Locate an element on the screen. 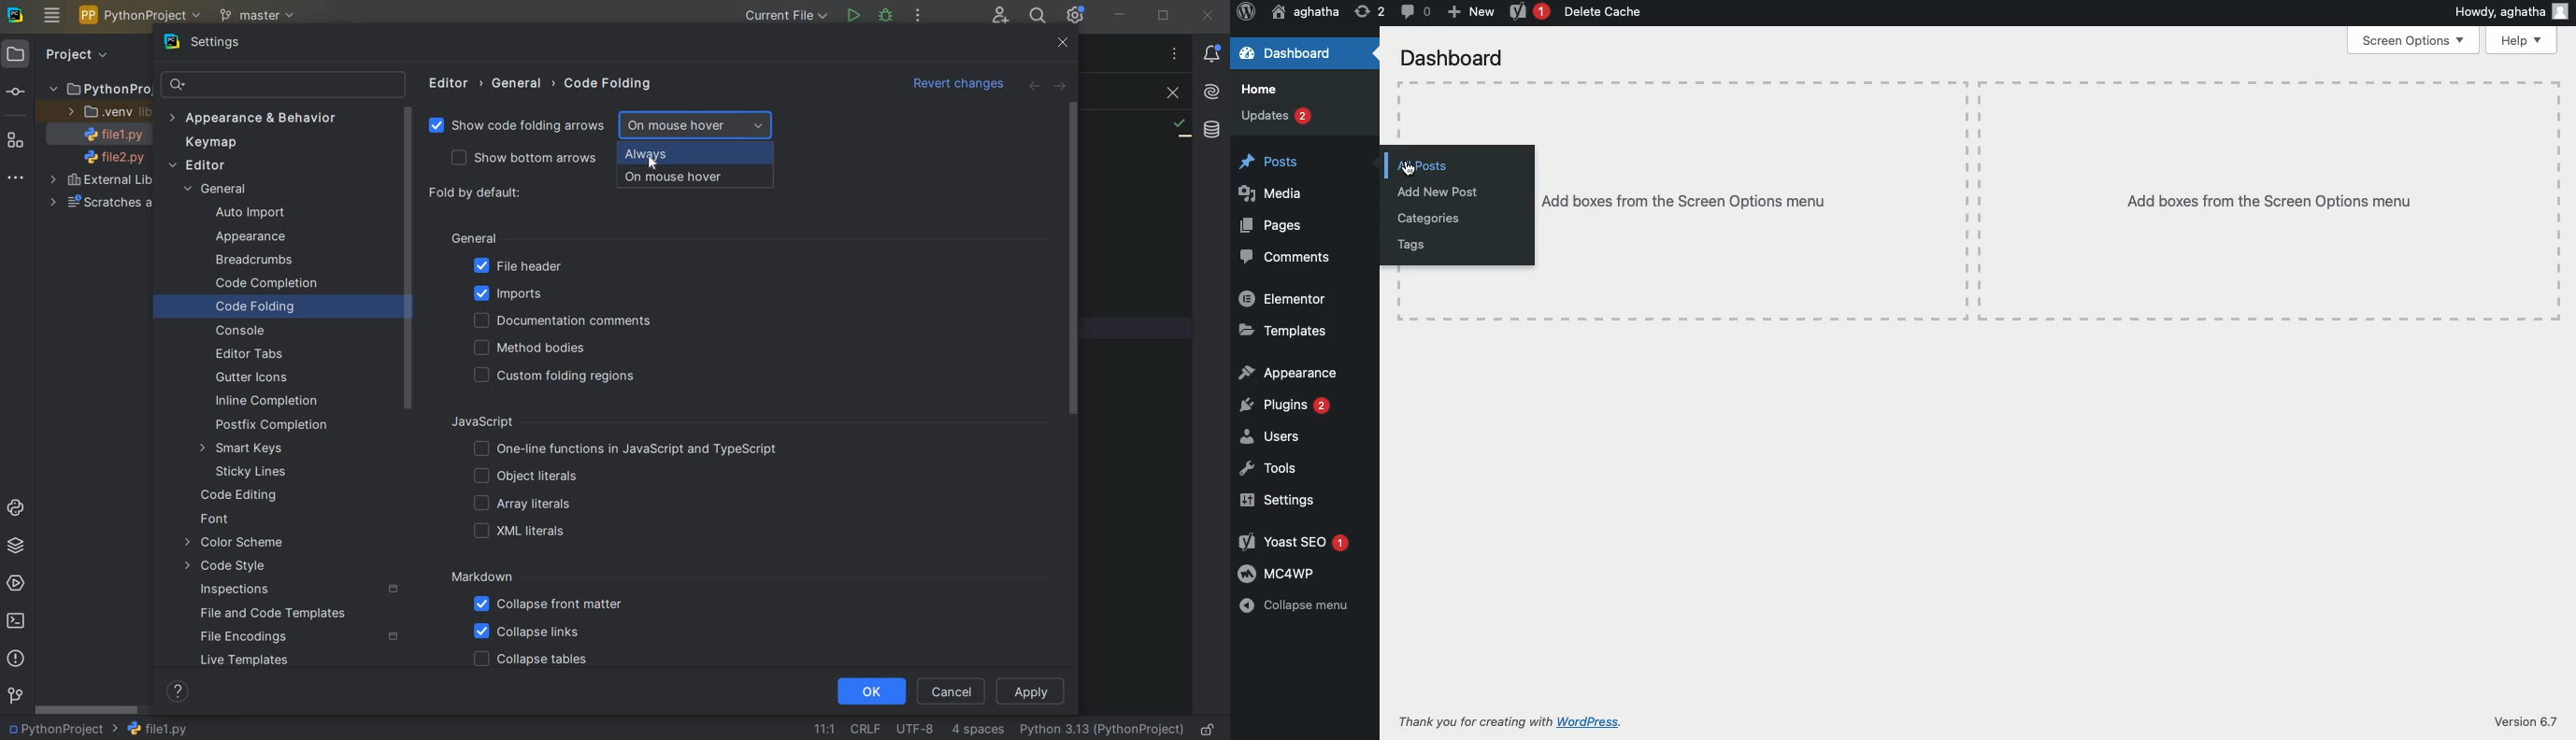  FOLD BY DEFAULT is located at coordinates (479, 194).